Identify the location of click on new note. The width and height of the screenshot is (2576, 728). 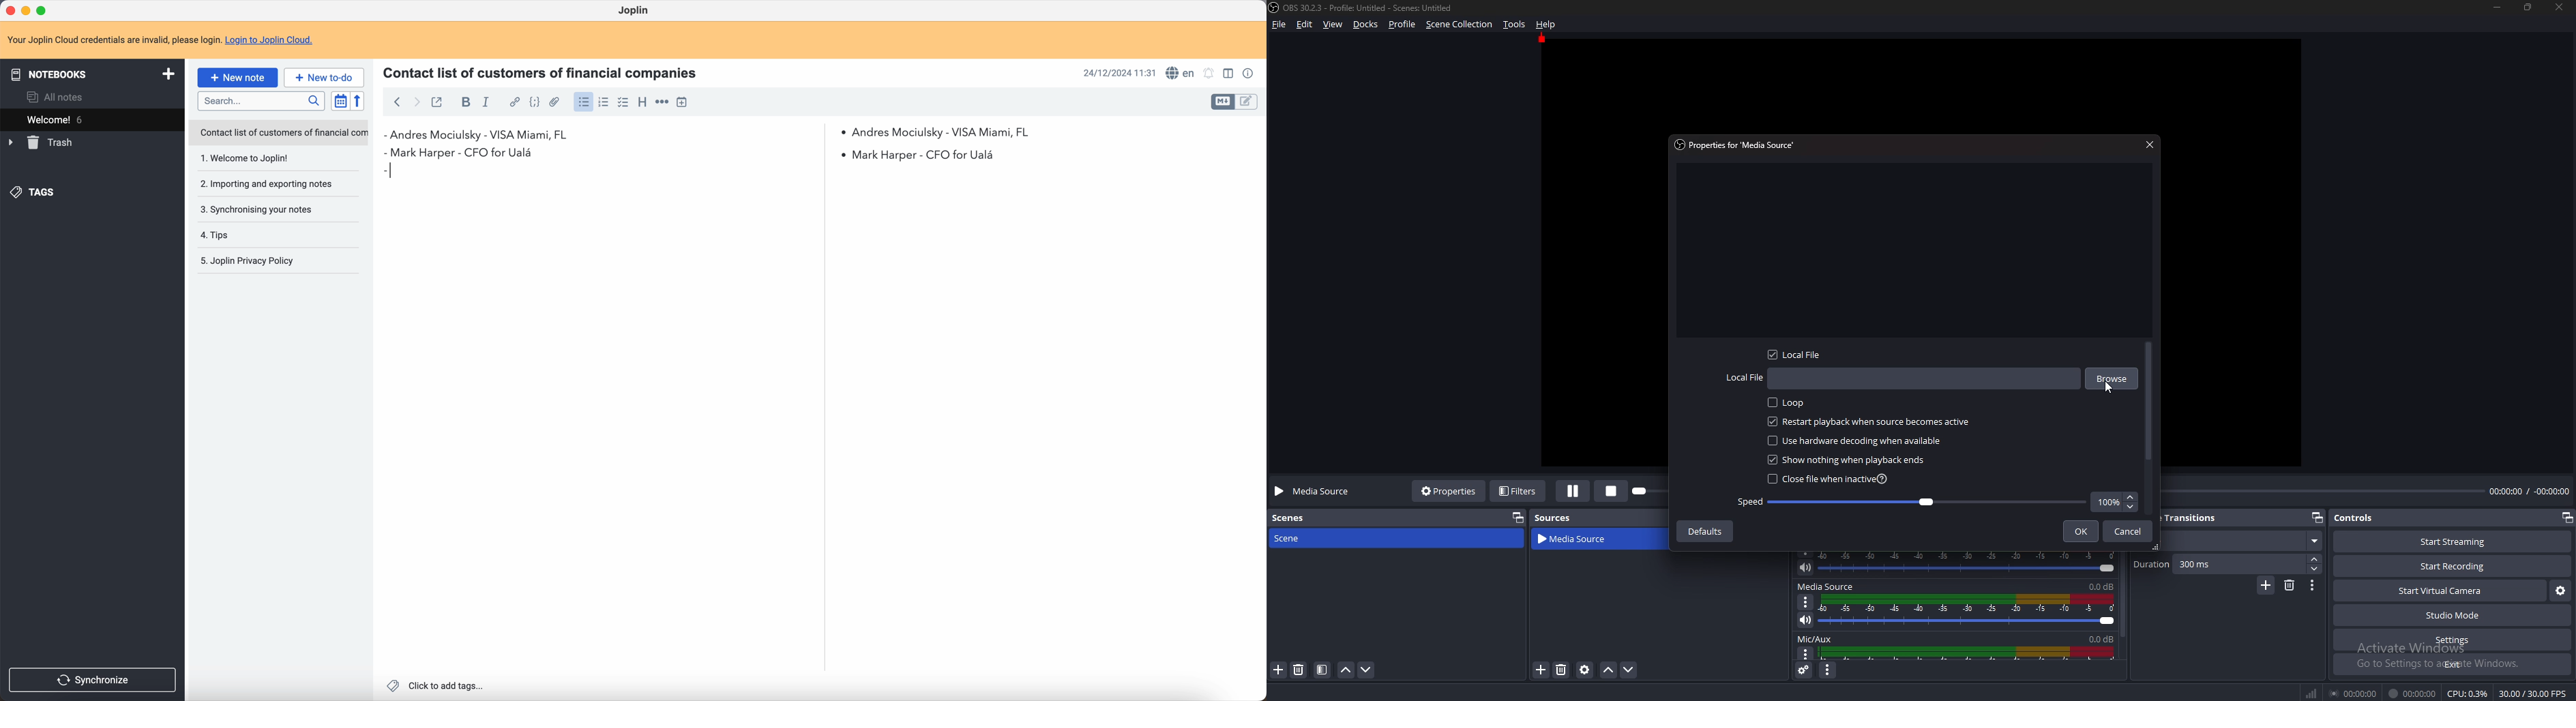
(238, 78).